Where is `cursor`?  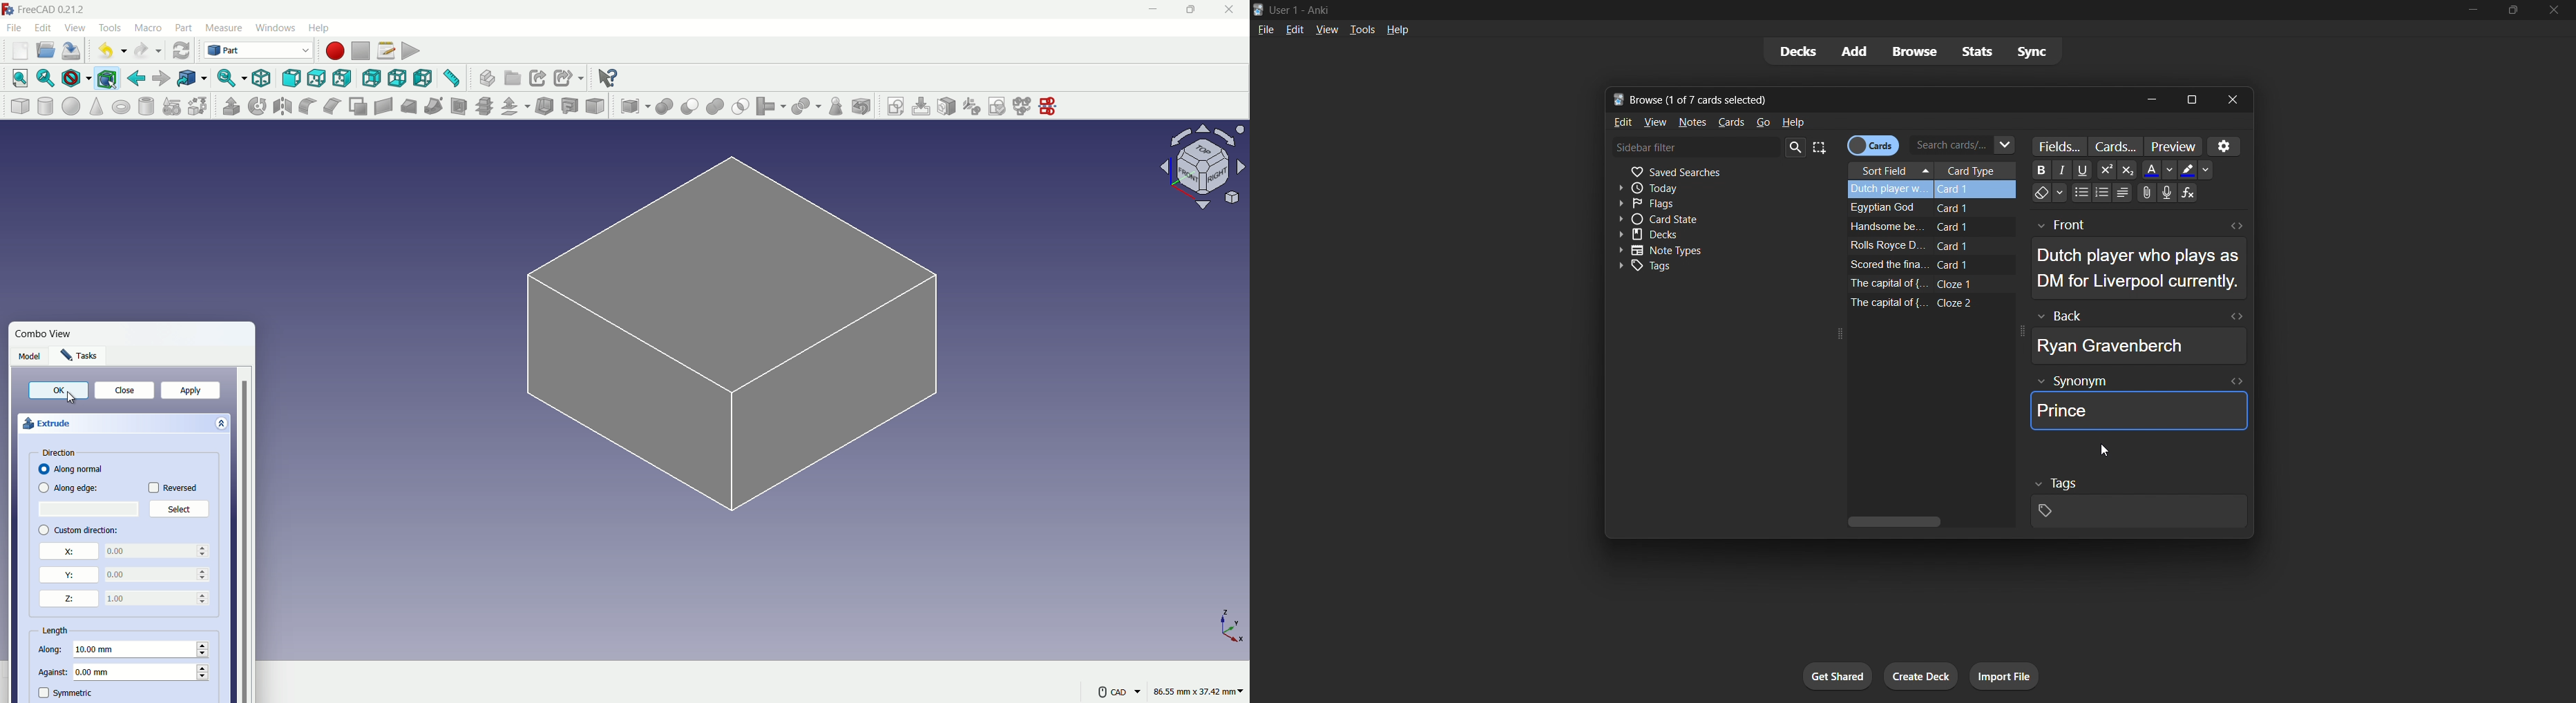 cursor is located at coordinates (2108, 449).